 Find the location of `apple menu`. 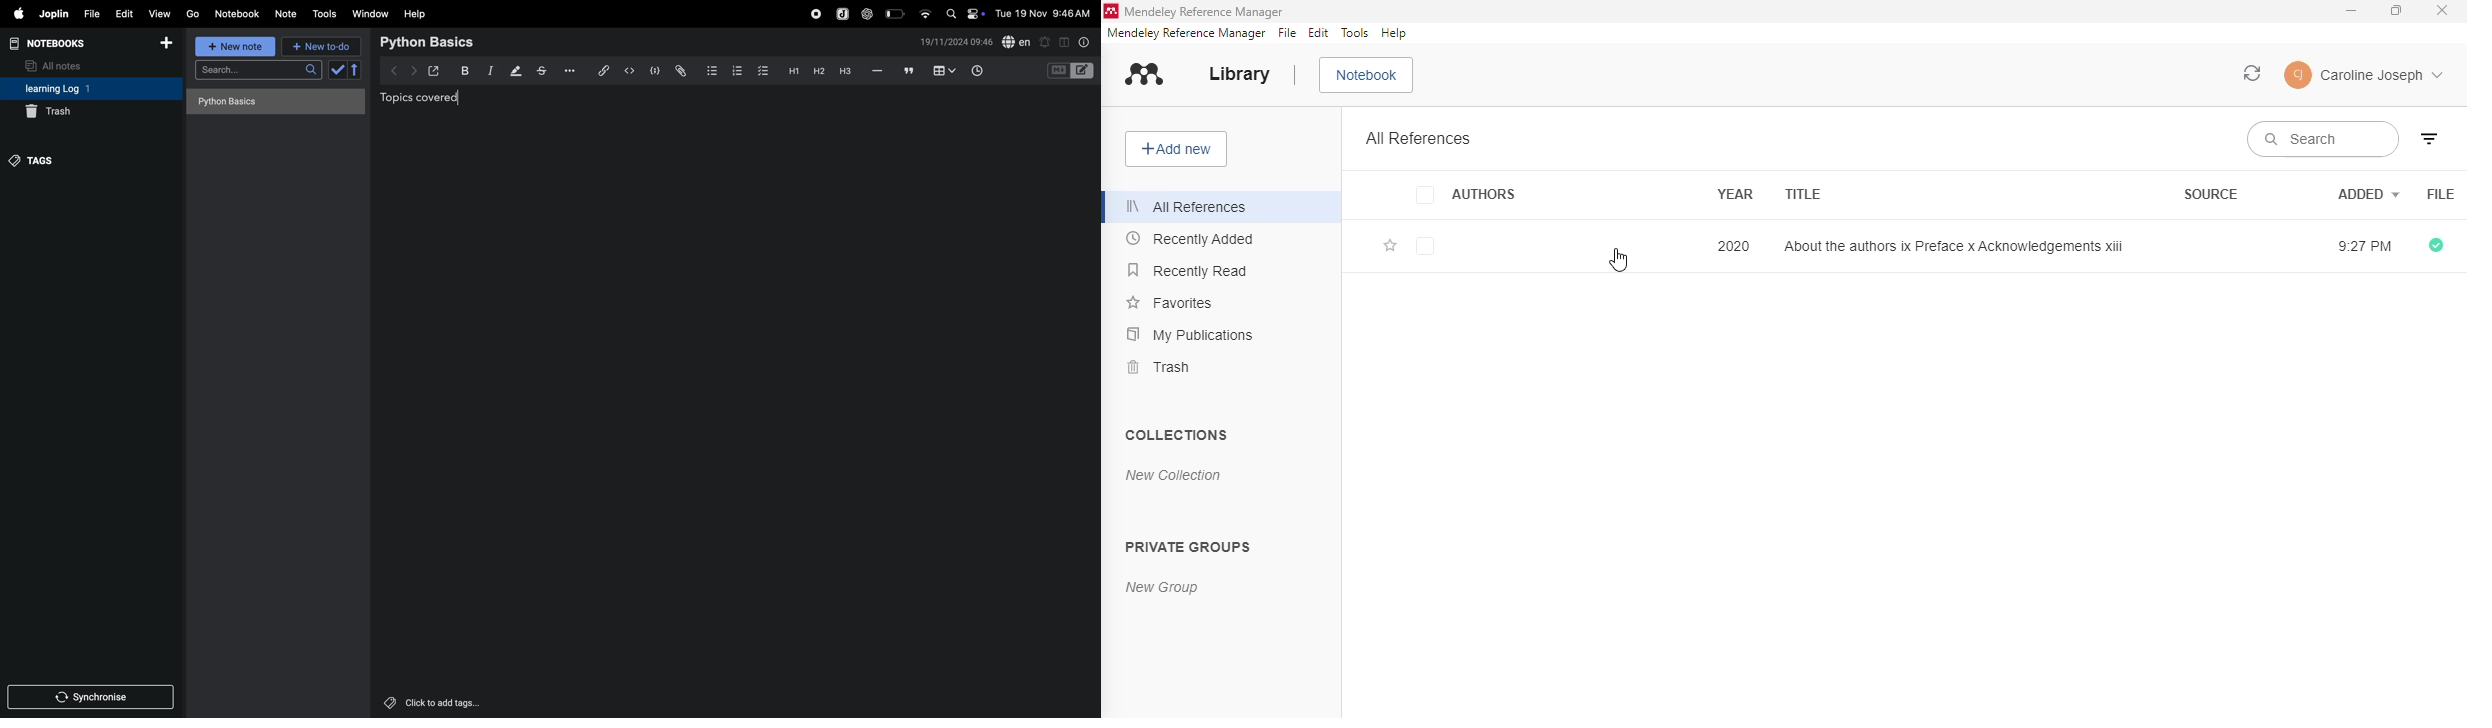

apple menu is located at coordinates (15, 14).